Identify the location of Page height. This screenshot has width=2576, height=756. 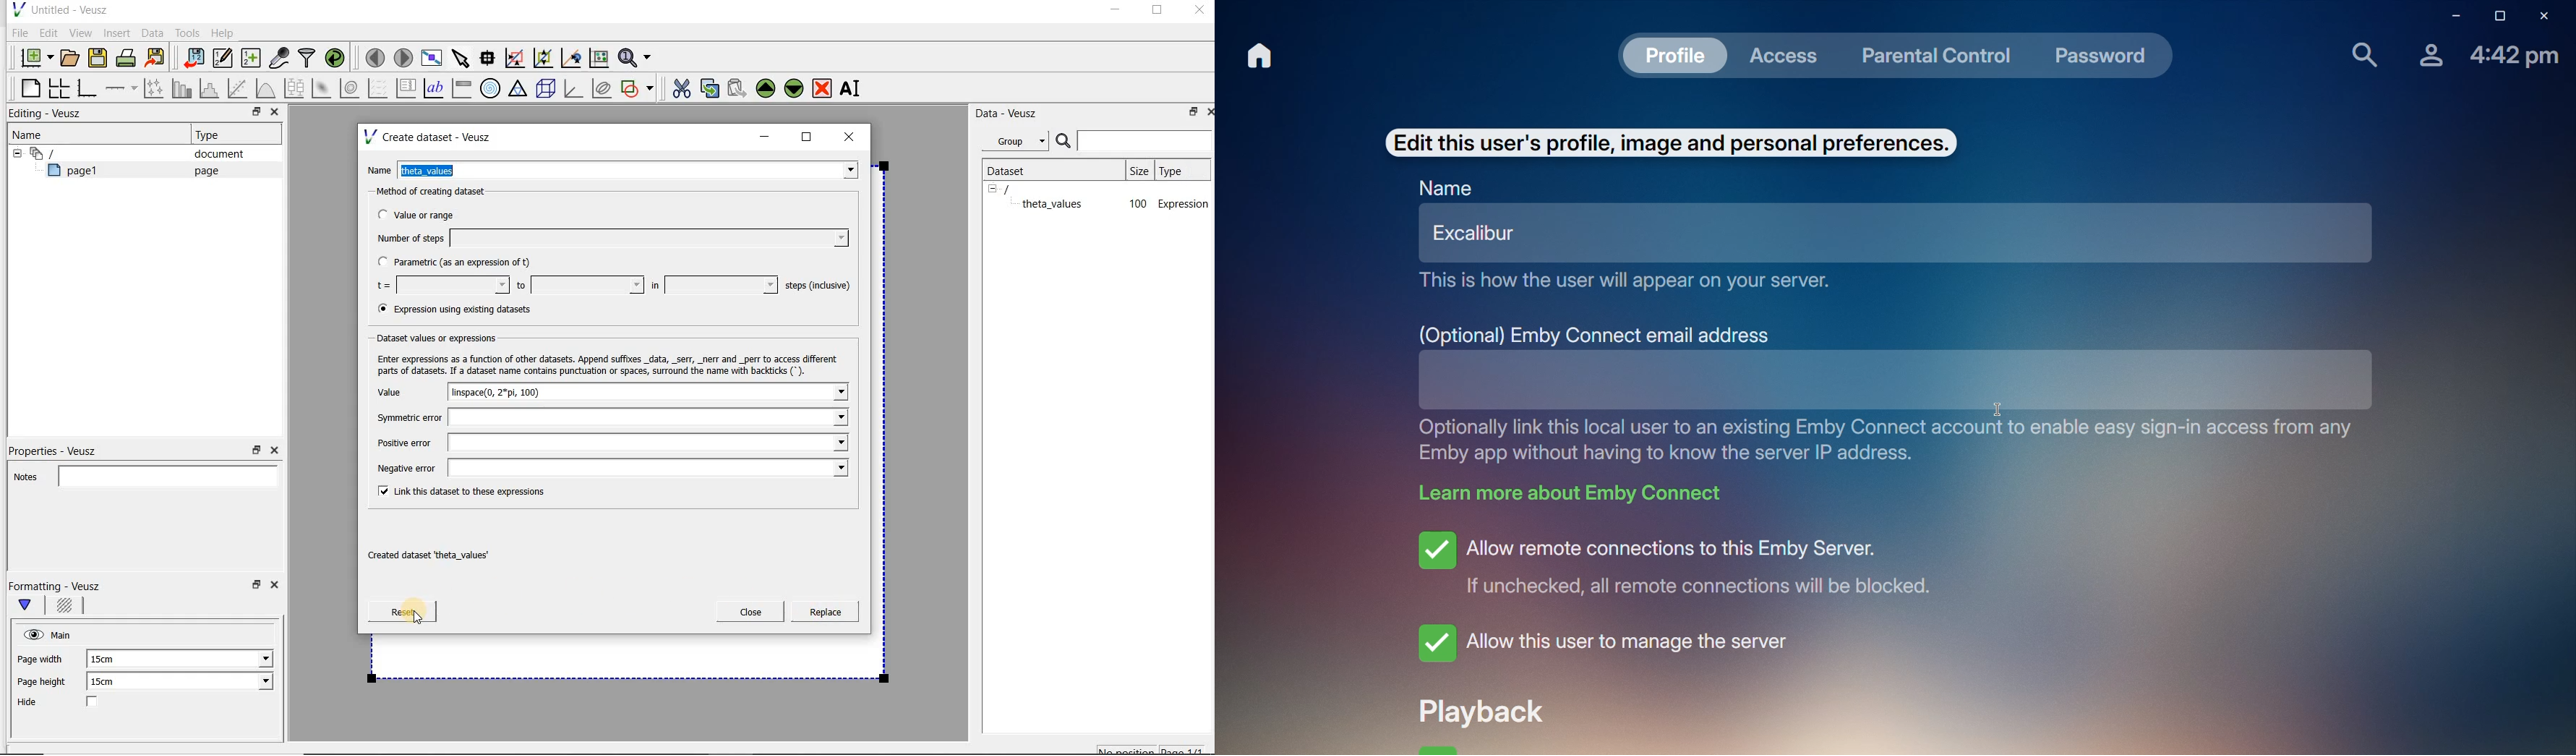
(46, 683).